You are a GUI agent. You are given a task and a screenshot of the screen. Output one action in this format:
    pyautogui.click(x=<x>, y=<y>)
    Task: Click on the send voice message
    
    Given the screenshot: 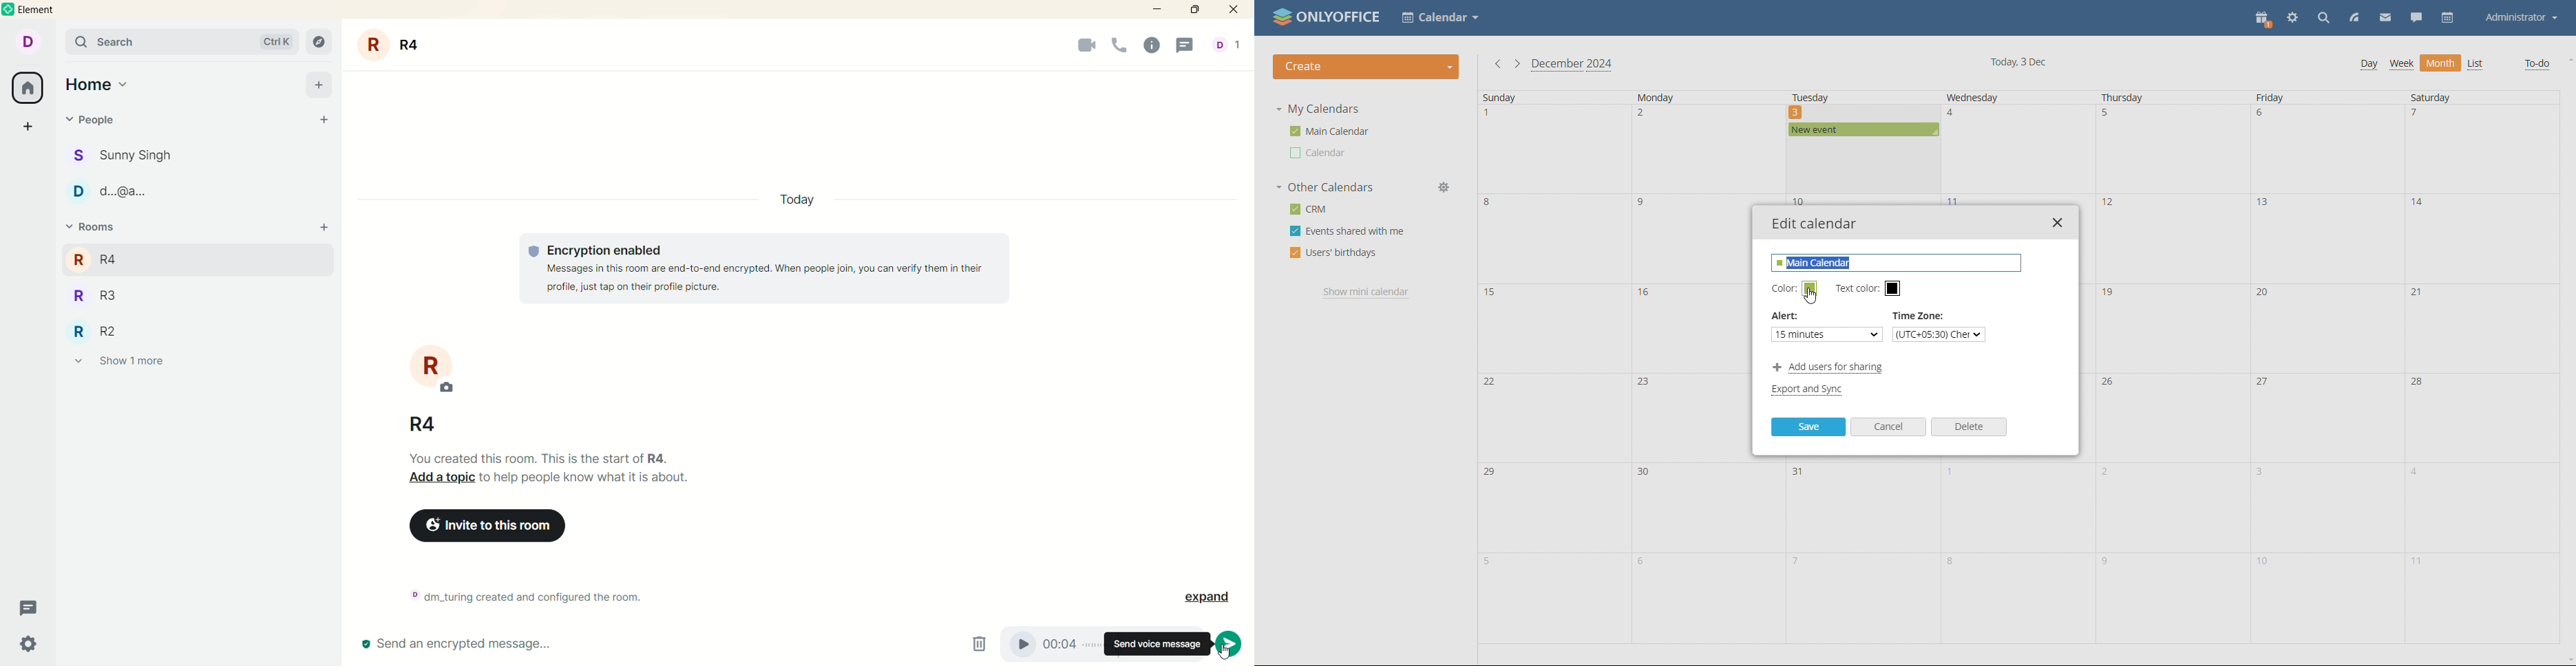 What is the action you would take?
    pyautogui.click(x=1158, y=646)
    